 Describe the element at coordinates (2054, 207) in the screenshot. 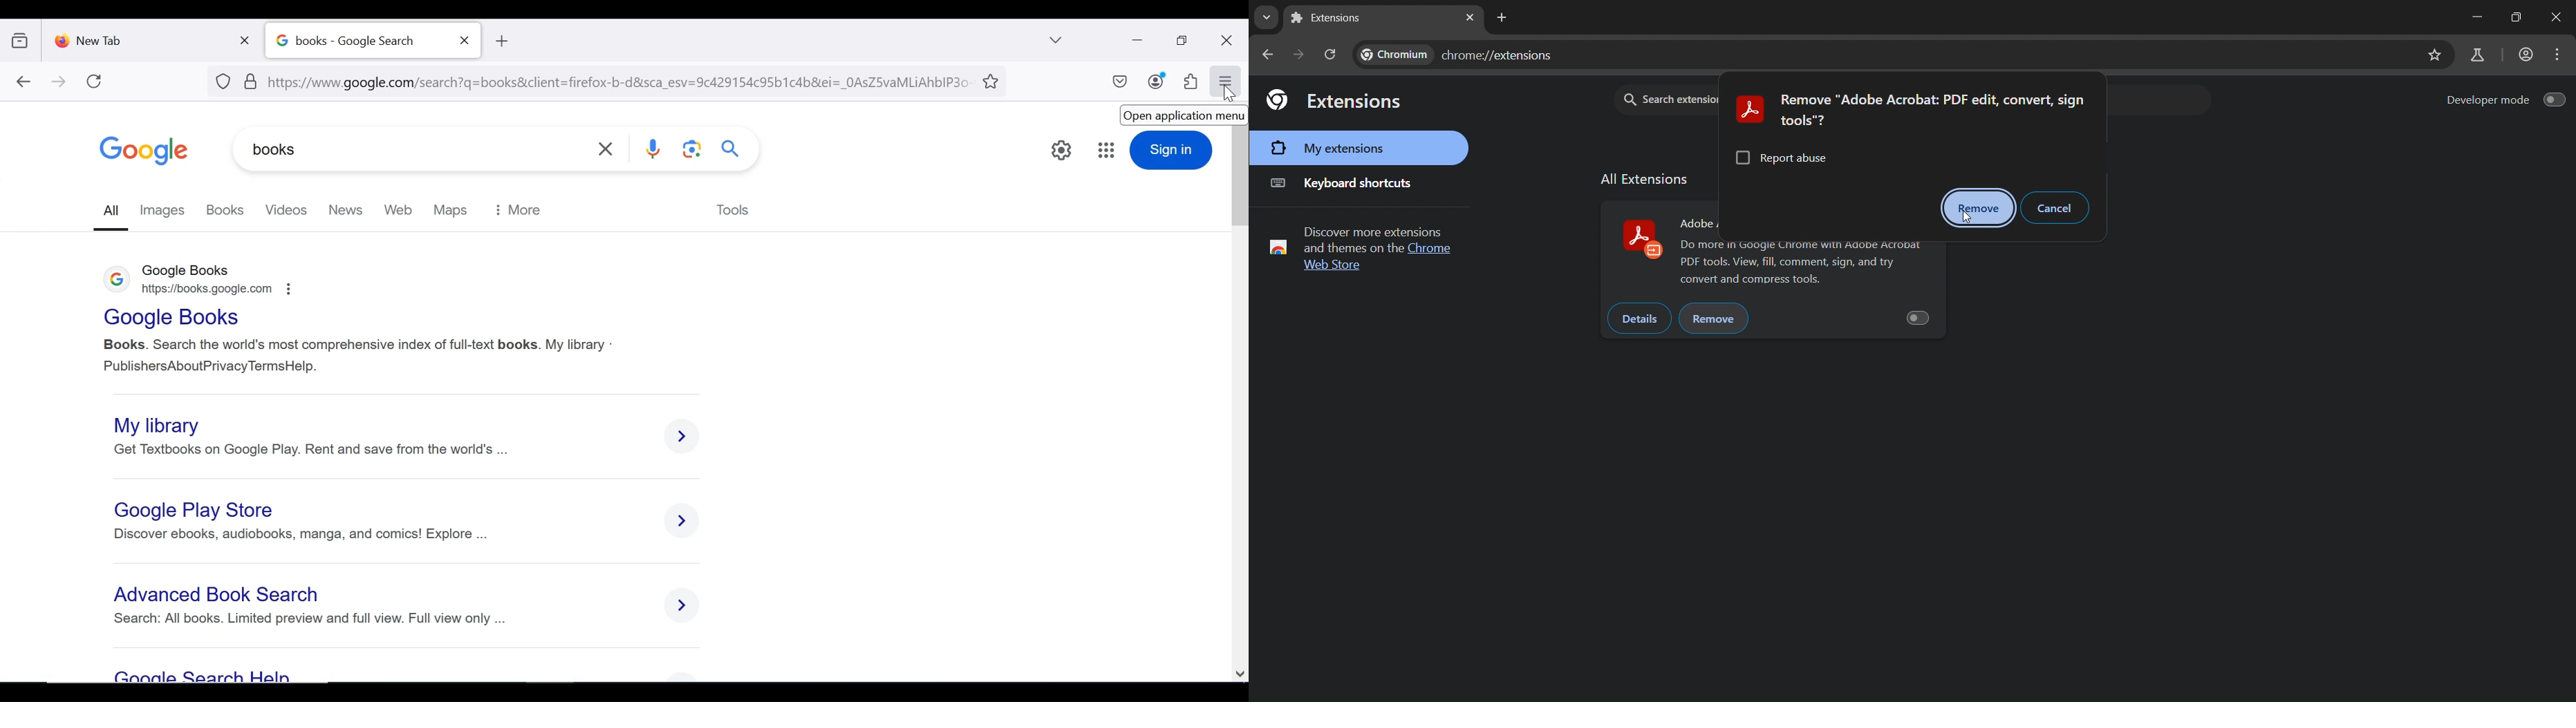

I see `cancel` at that location.